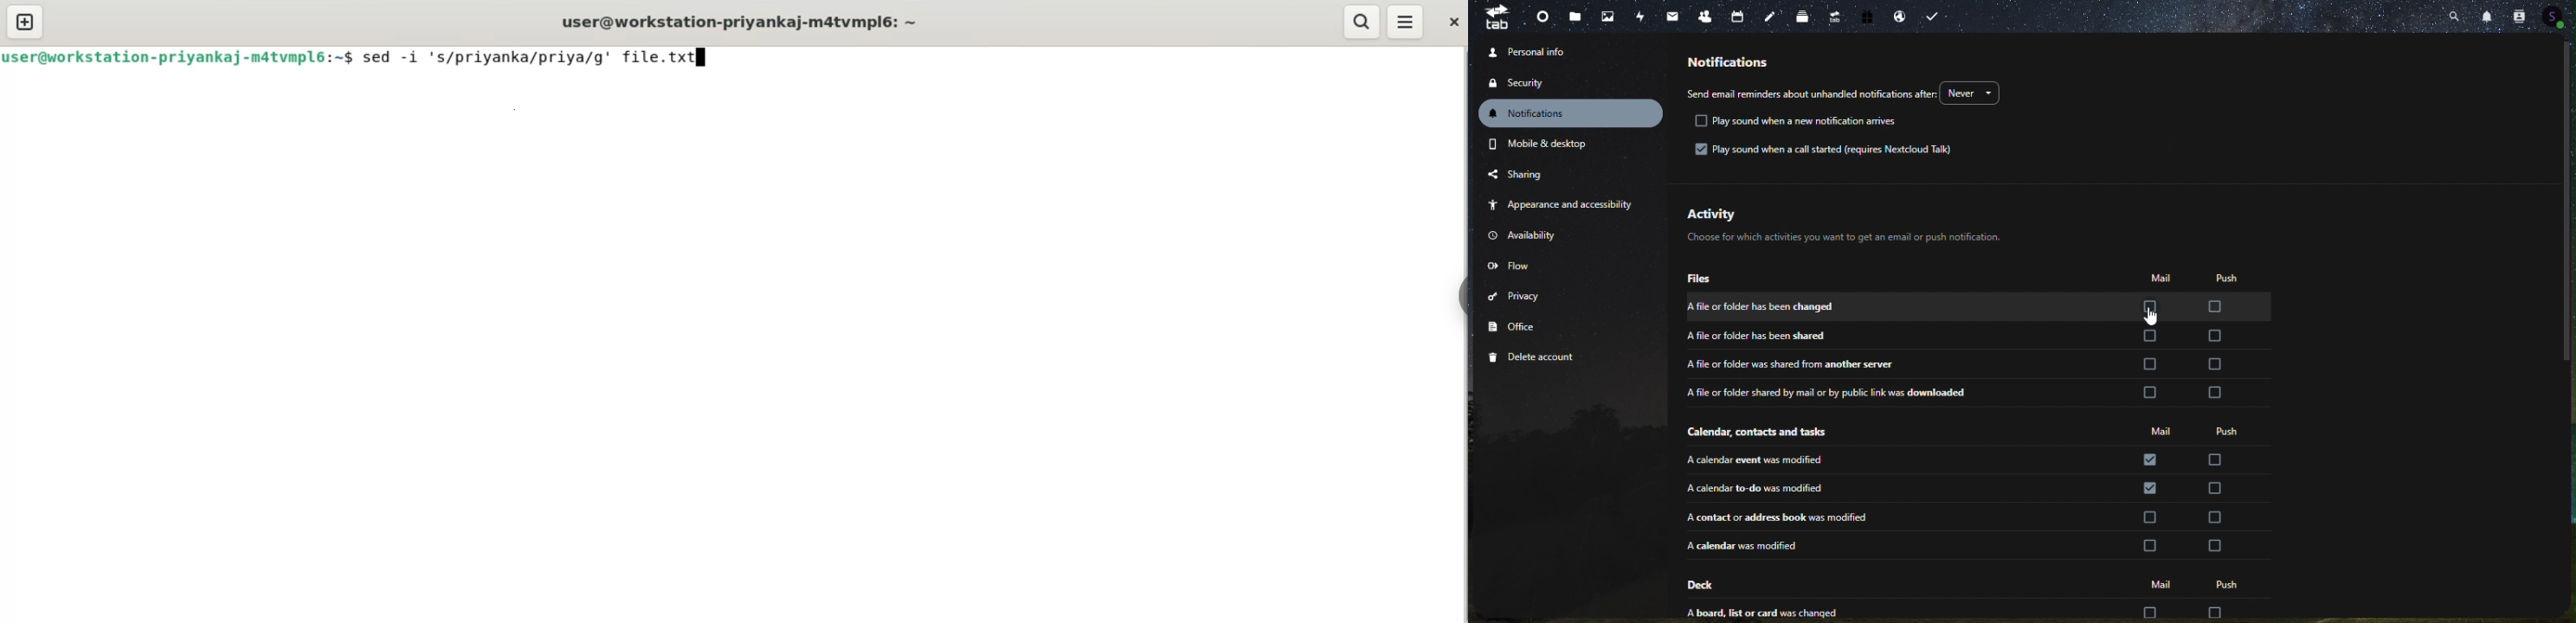  I want to click on dashboard, so click(1542, 19).